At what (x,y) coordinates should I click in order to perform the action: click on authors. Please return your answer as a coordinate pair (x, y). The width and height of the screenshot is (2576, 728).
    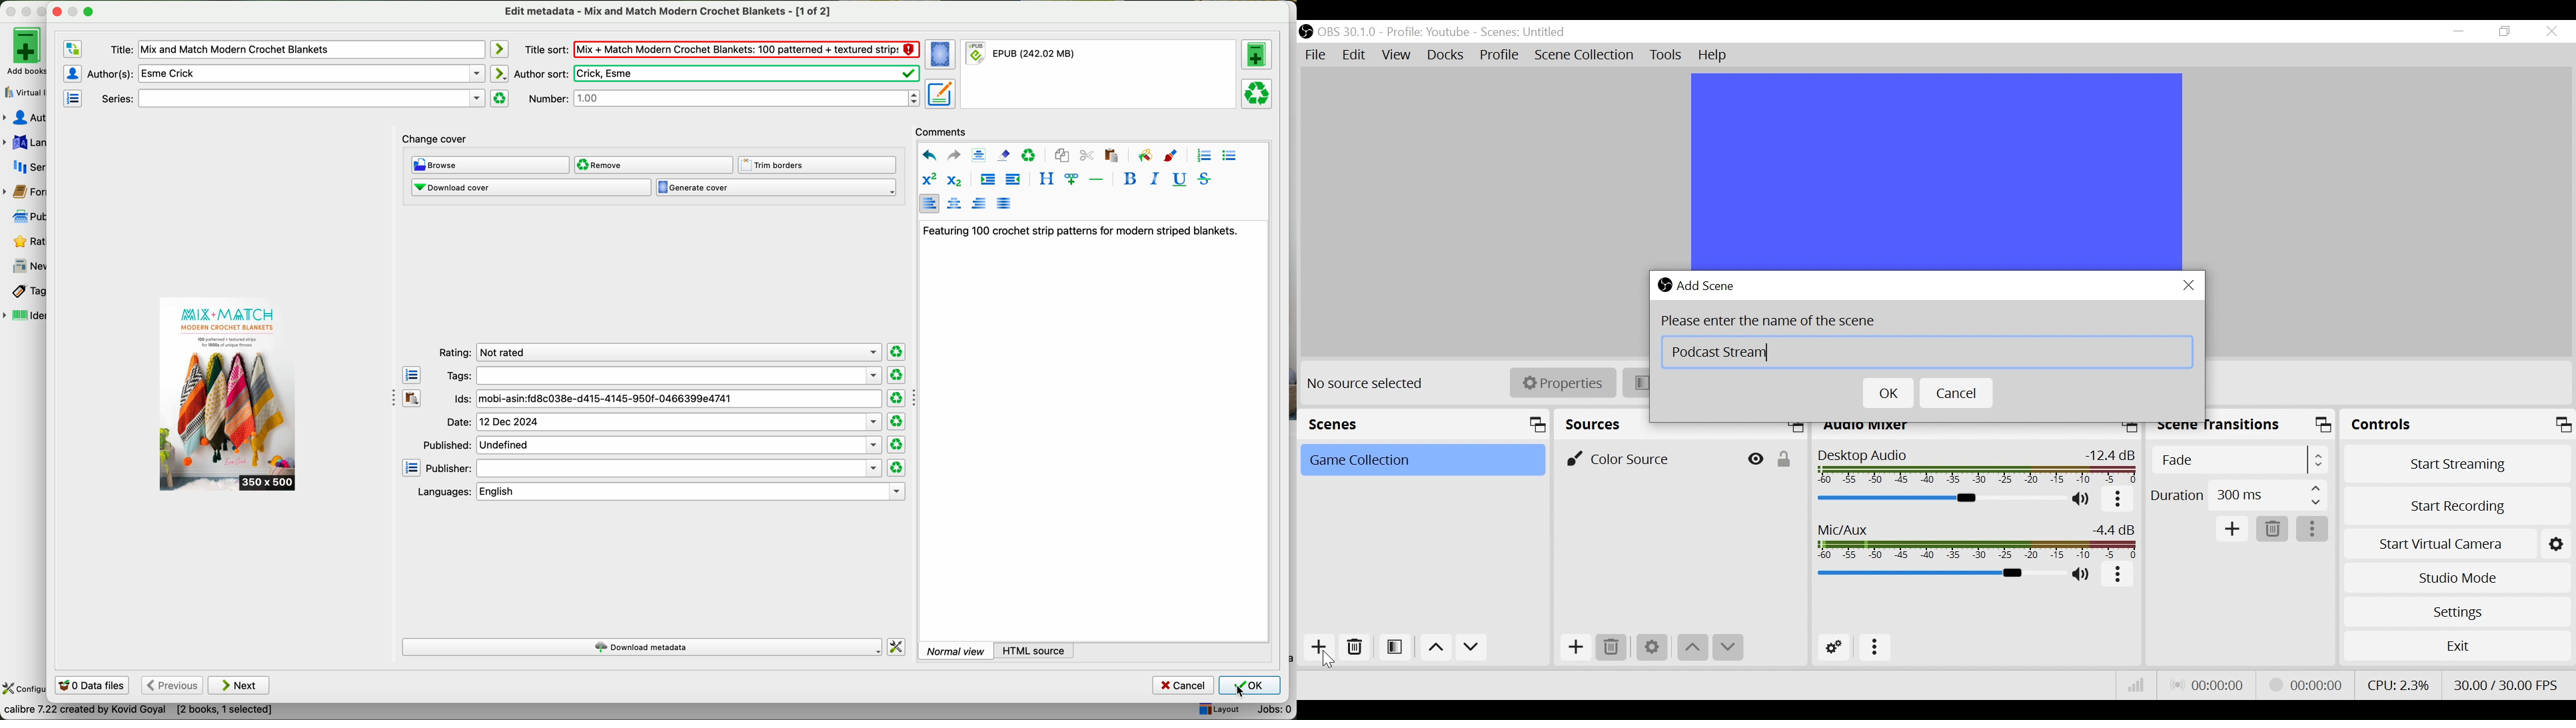
    Looking at the image, I should click on (24, 118).